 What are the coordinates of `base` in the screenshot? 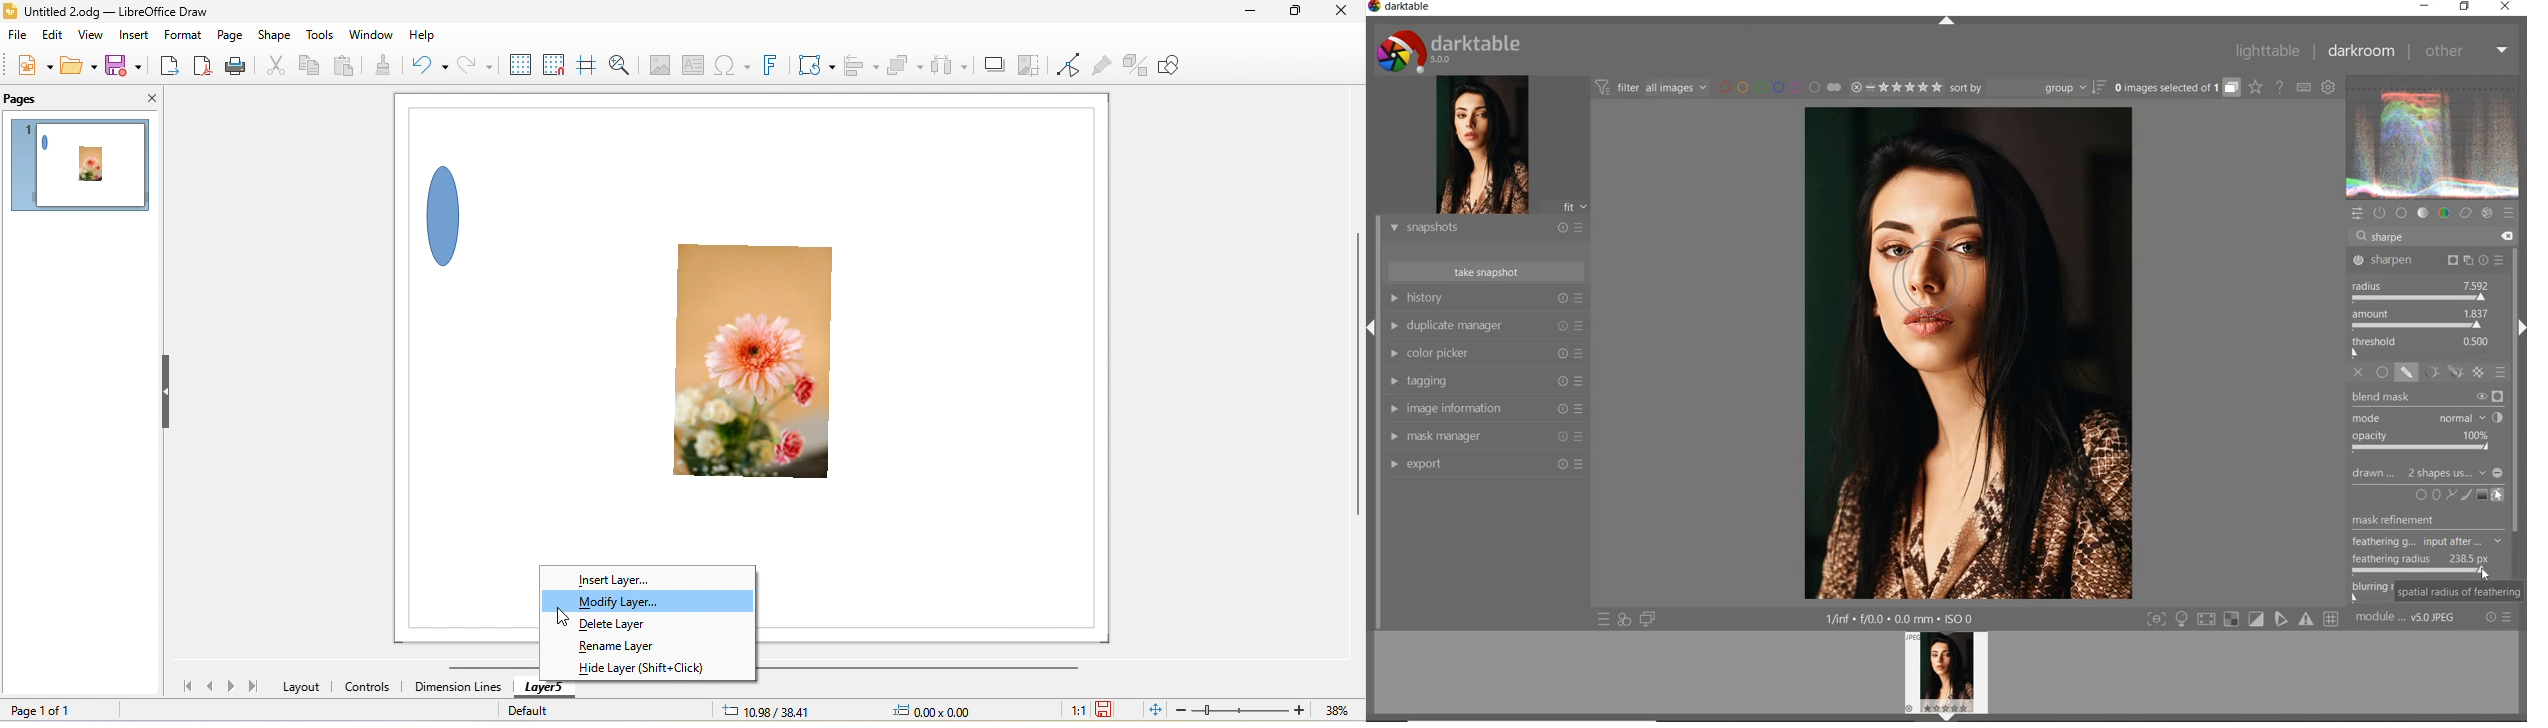 It's located at (2402, 212).